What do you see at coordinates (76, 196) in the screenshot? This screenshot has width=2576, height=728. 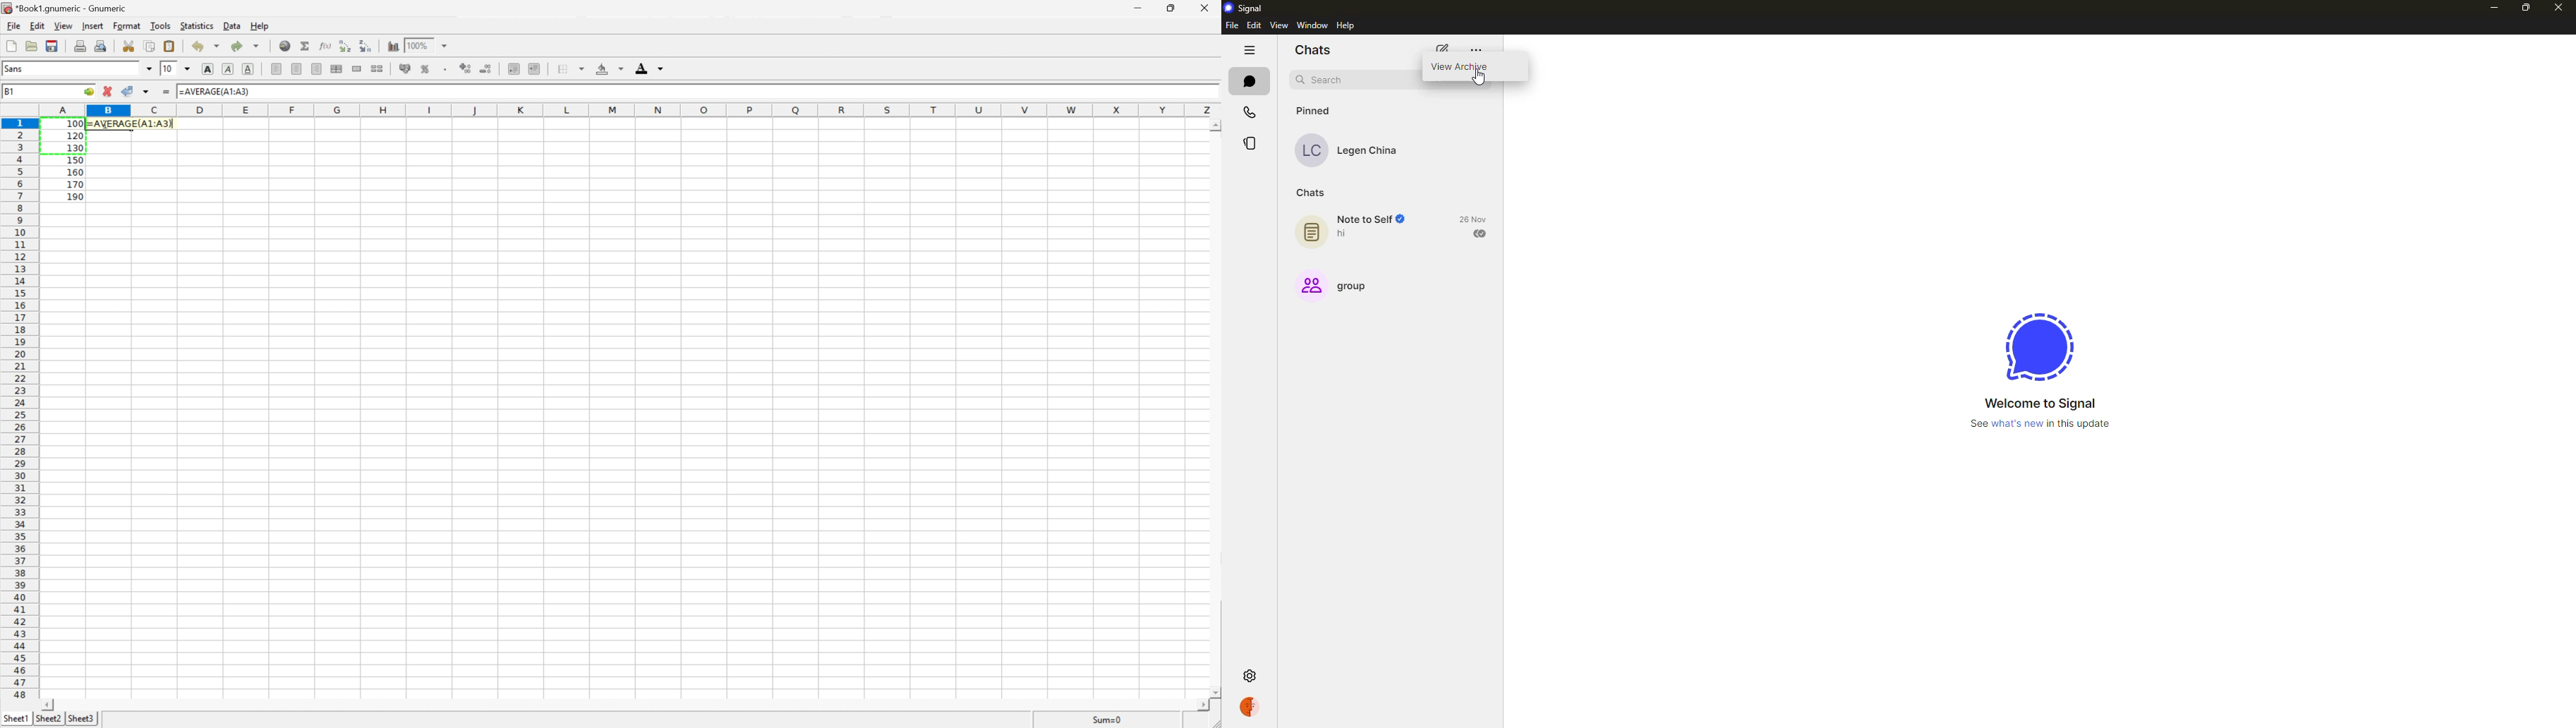 I see `190` at bounding box center [76, 196].